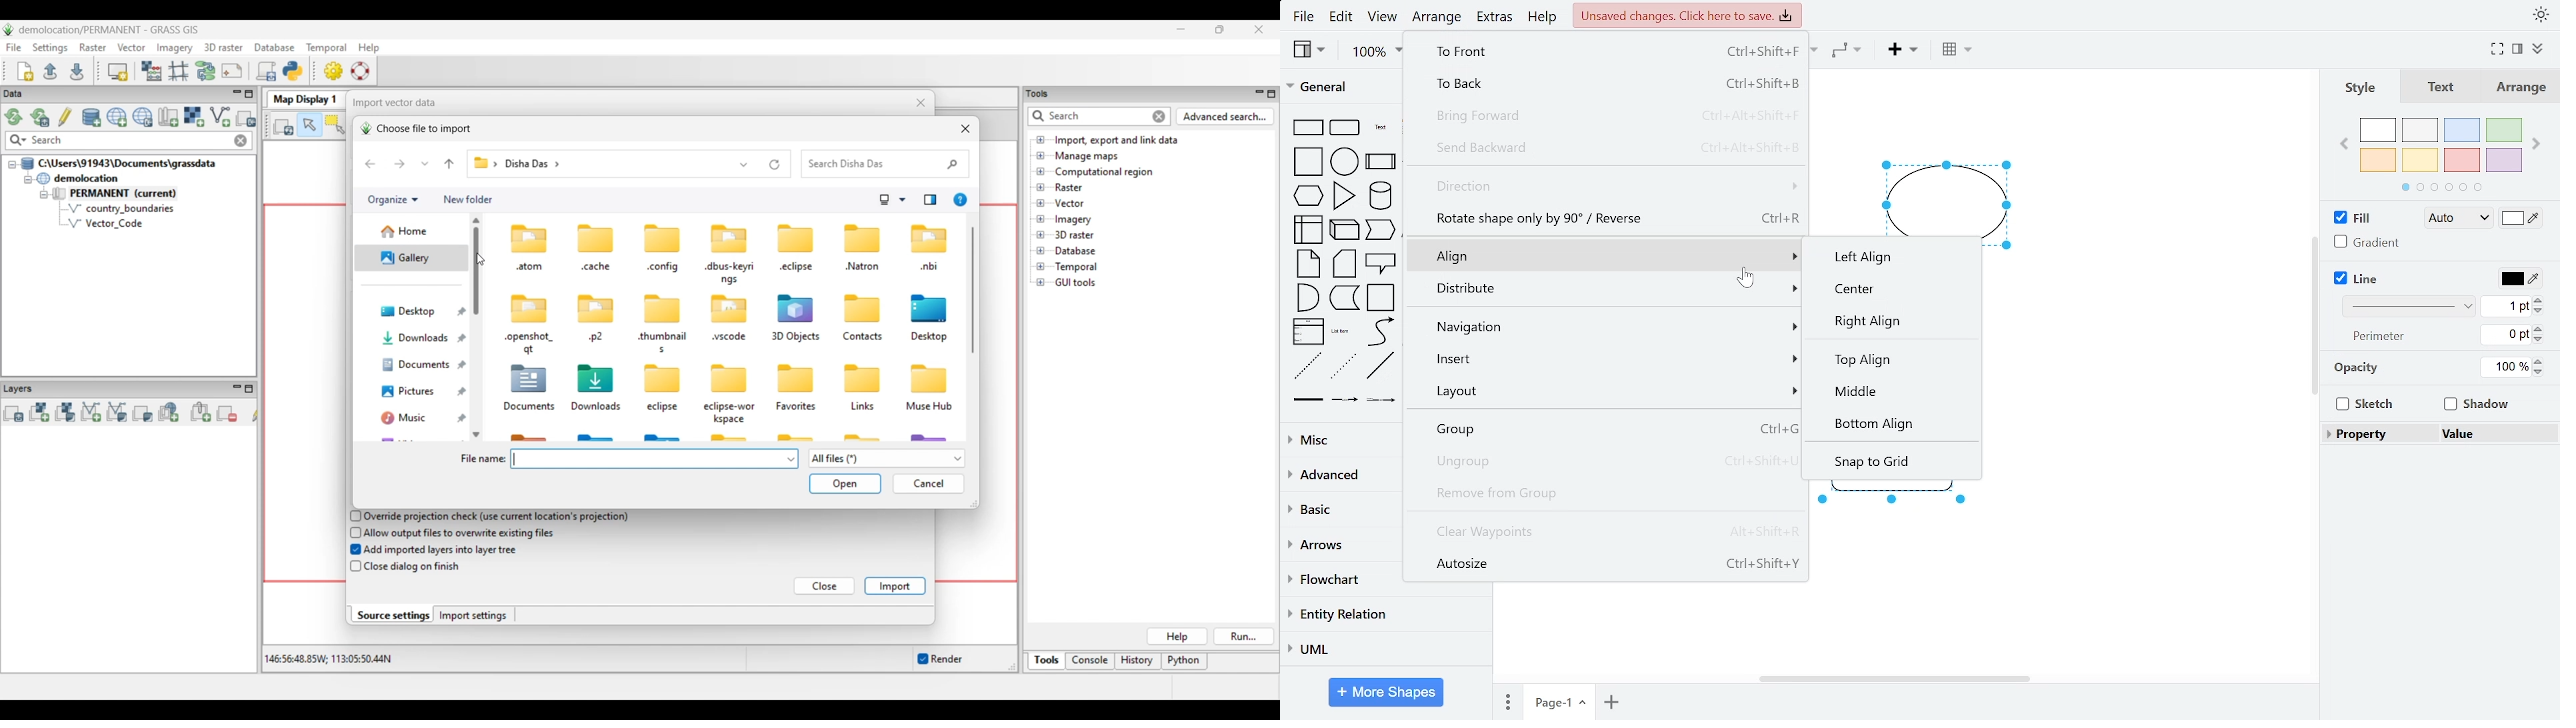 The image size is (2576, 728). Describe the element at coordinates (2357, 278) in the screenshot. I see `Line` at that location.